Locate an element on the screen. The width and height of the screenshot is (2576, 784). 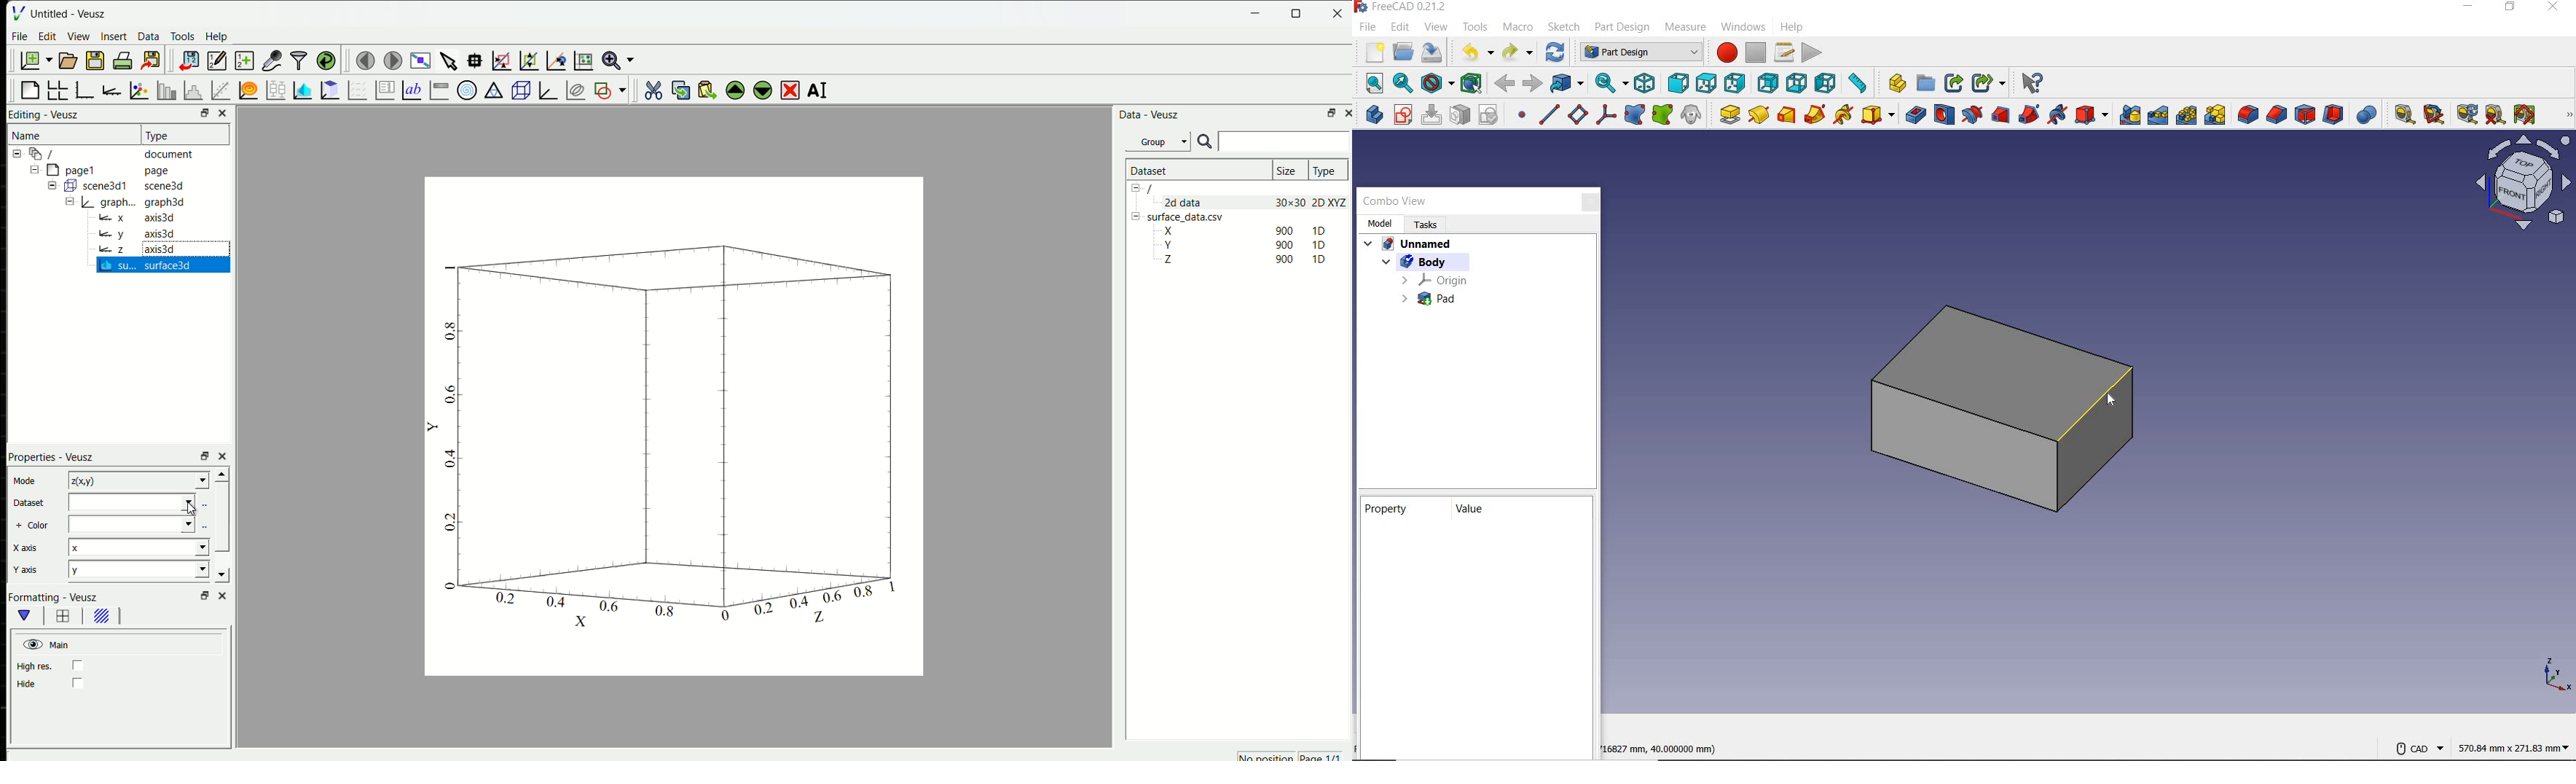
clear all is located at coordinates (2496, 114).